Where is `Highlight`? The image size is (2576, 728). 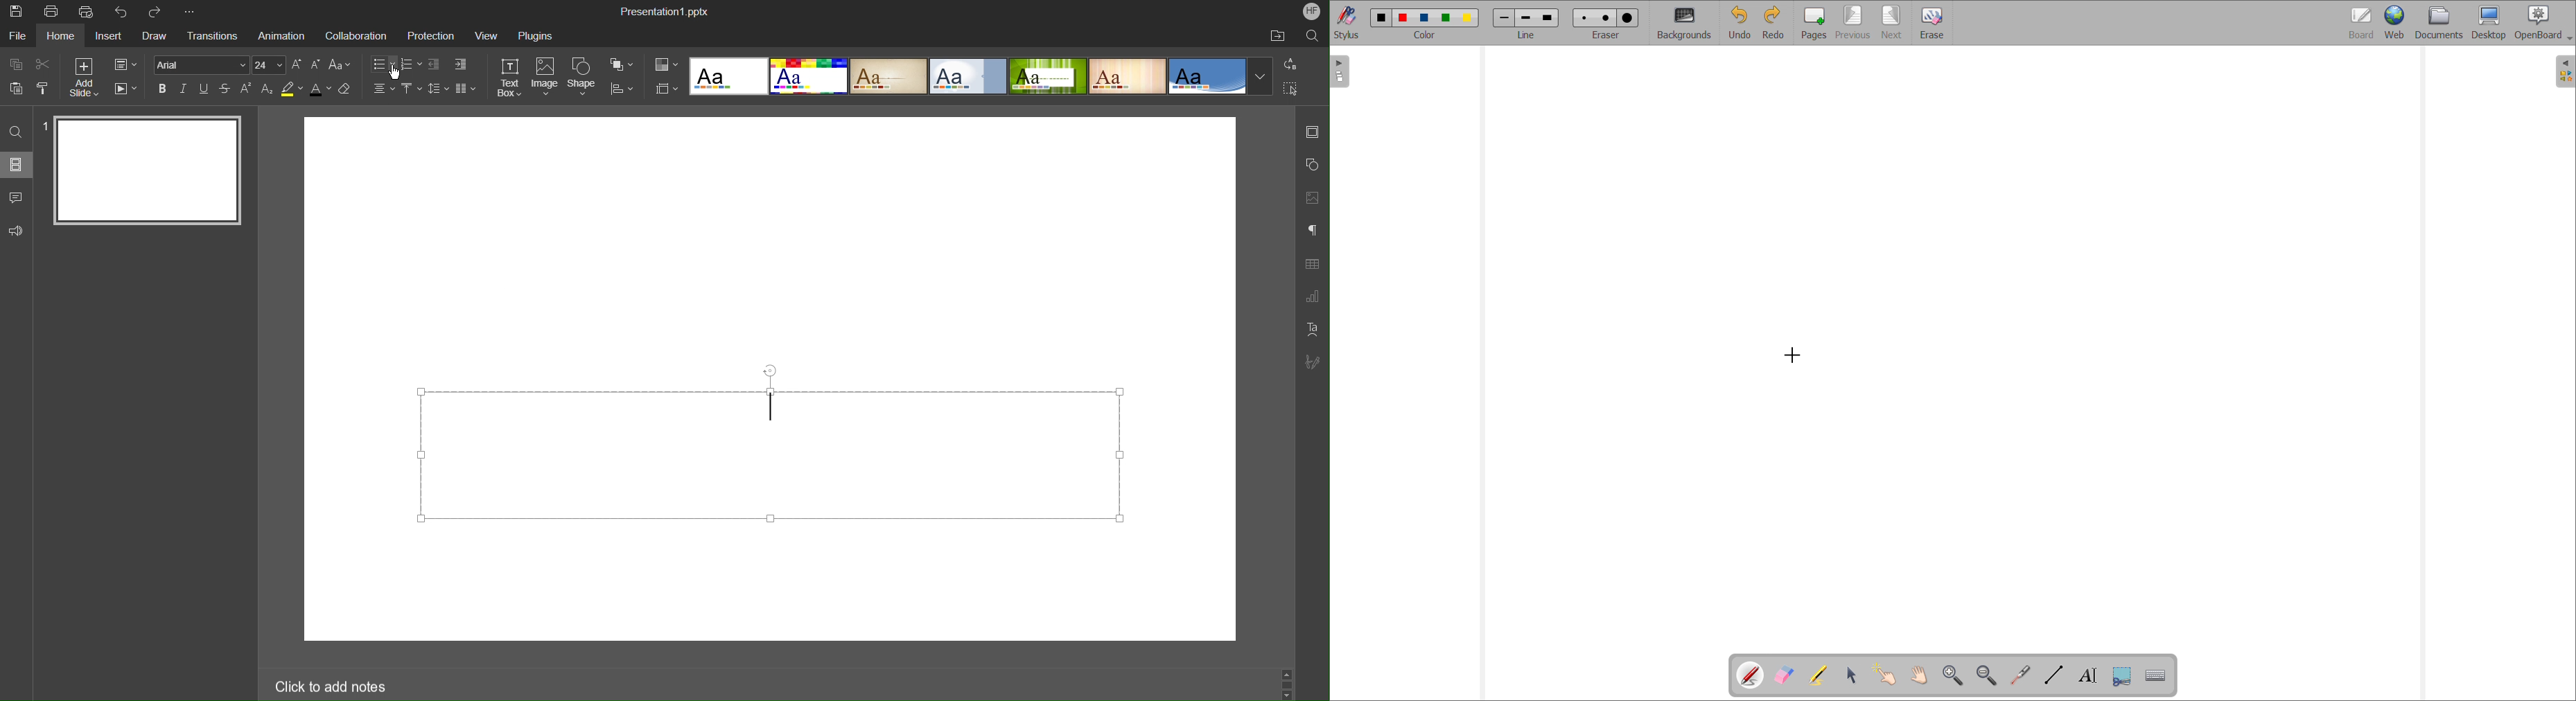 Highlight is located at coordinates (290, 90).